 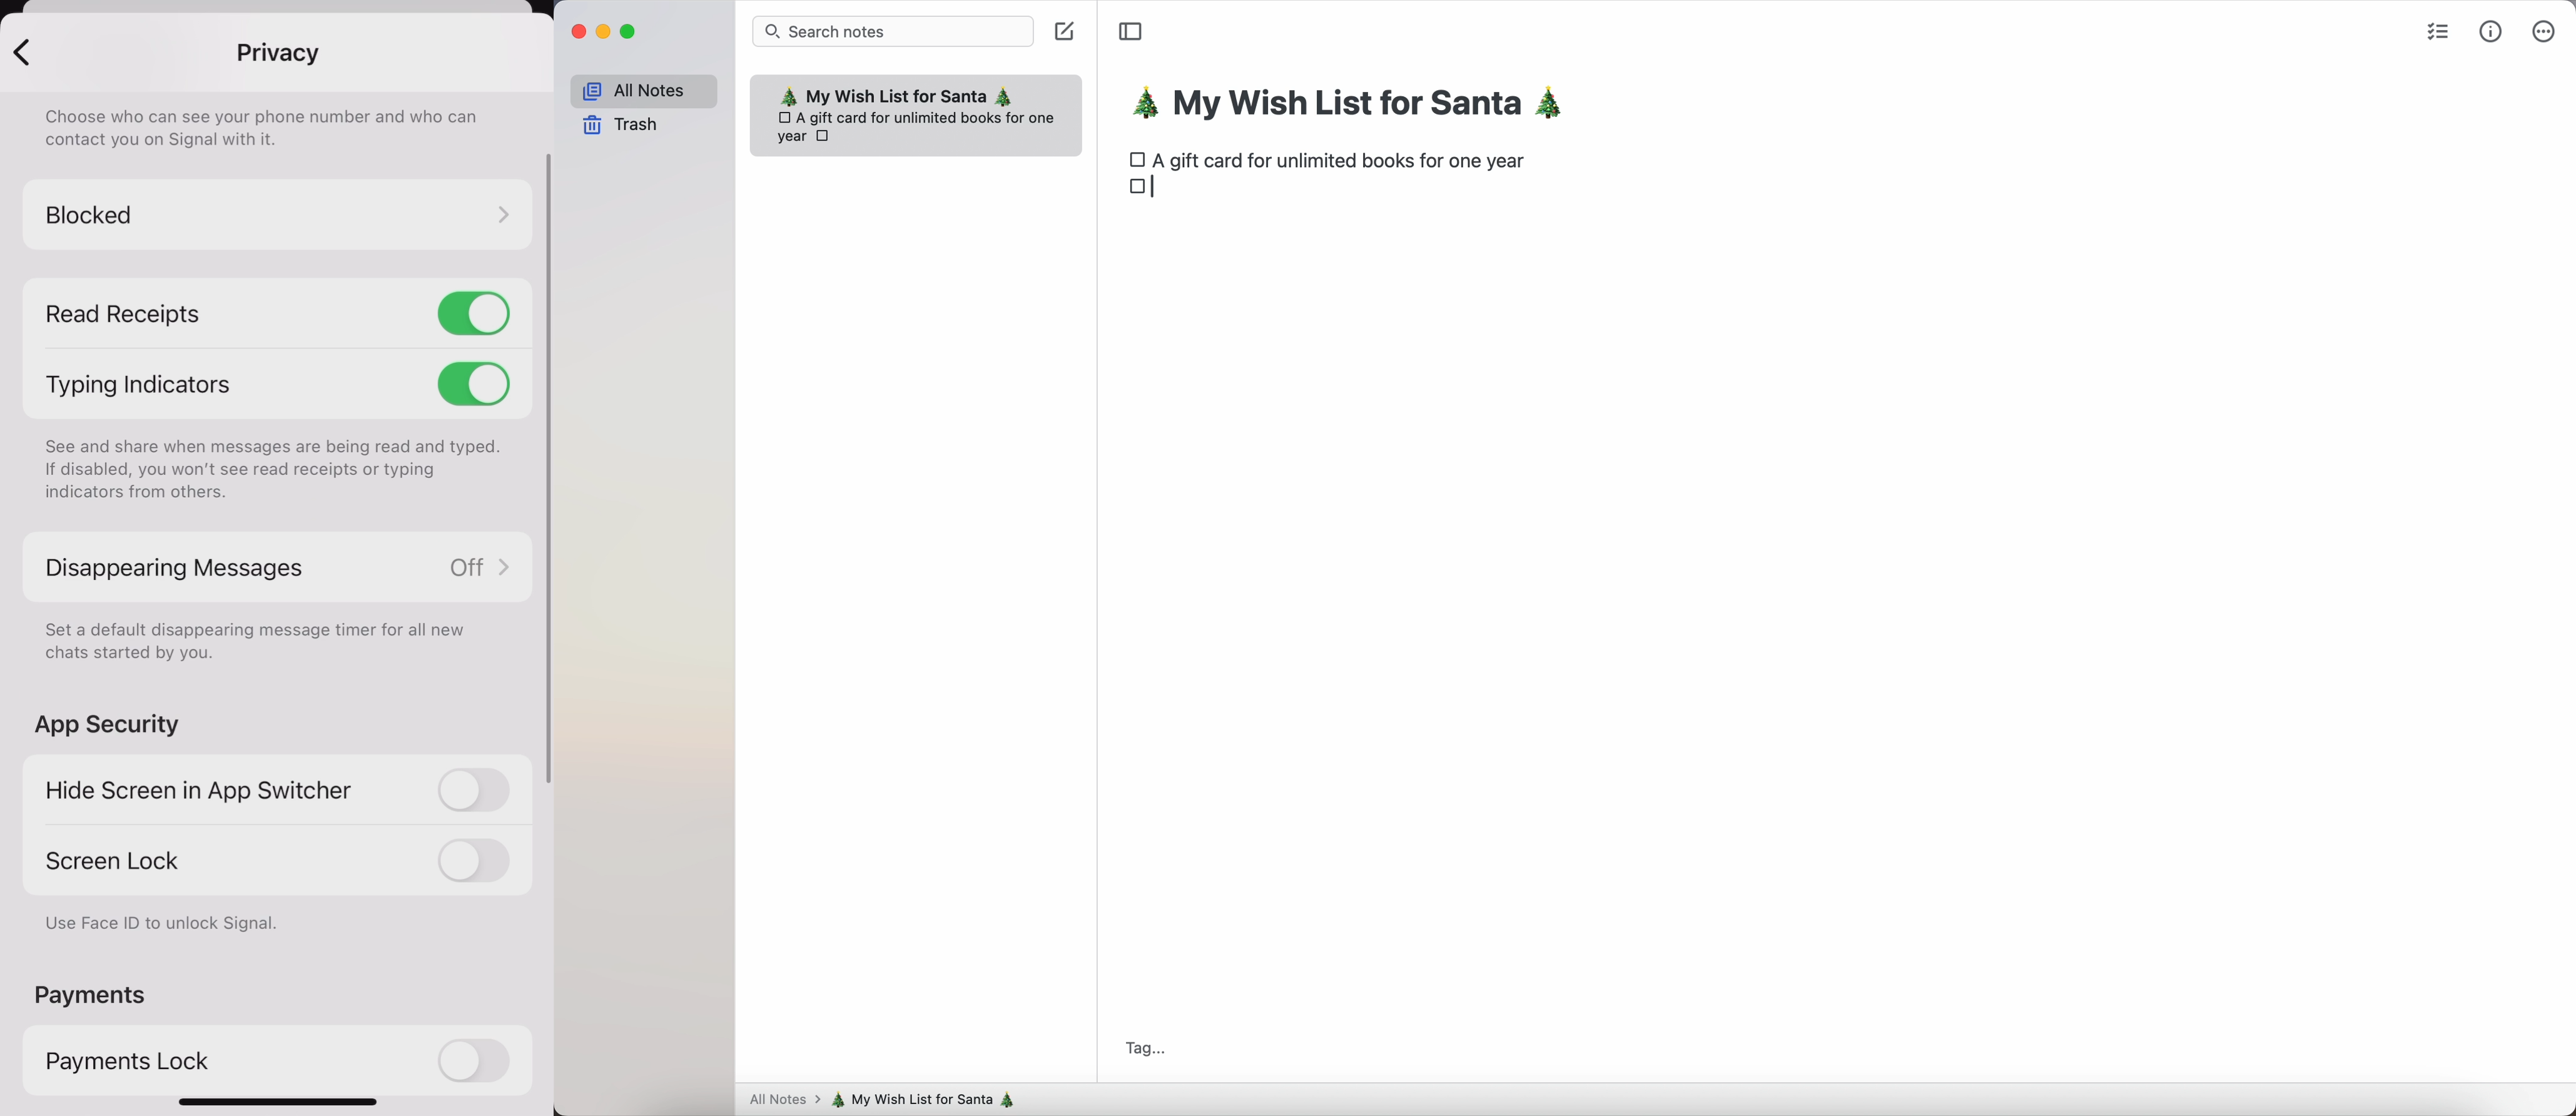 What do you see at coordinates (920, 126) in the screenshot?
I see `A gift card for unlimited books for one year.` at bounding box center [920, 126].